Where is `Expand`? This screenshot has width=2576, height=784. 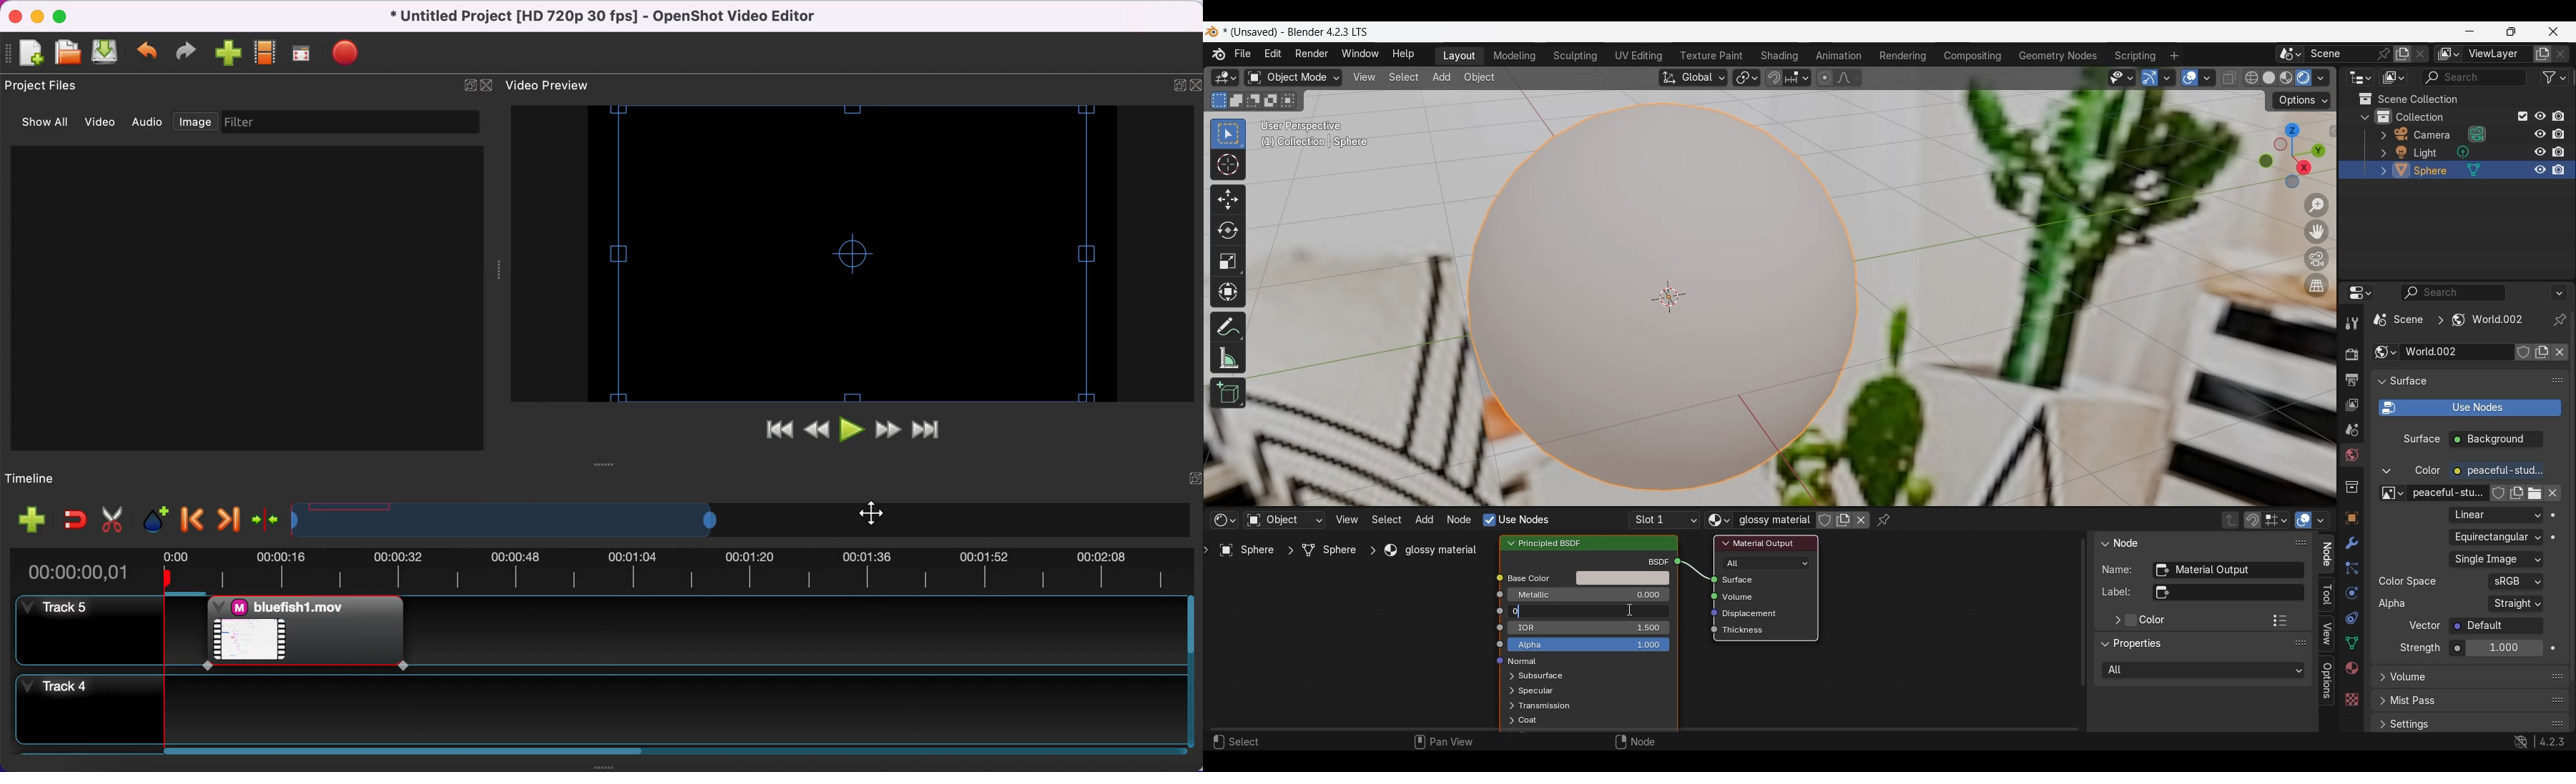 Expand is located at coordinates (2115, 620).